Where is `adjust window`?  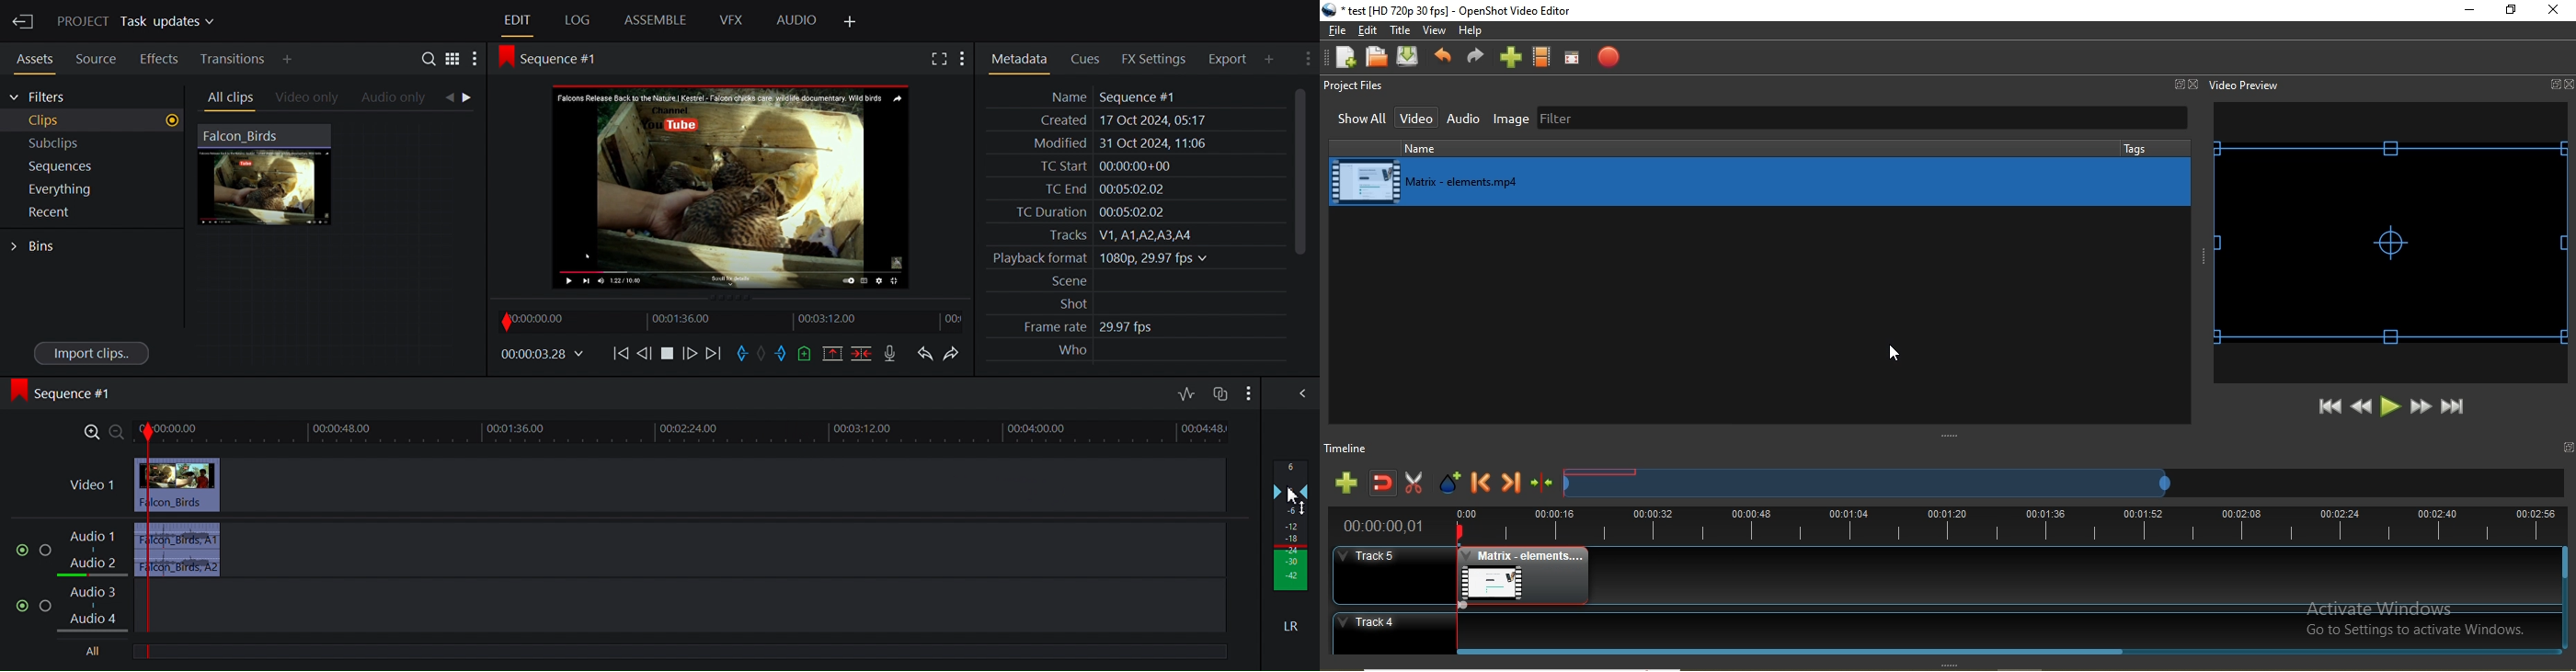
adjust window is located at coordinates (1947, 436).